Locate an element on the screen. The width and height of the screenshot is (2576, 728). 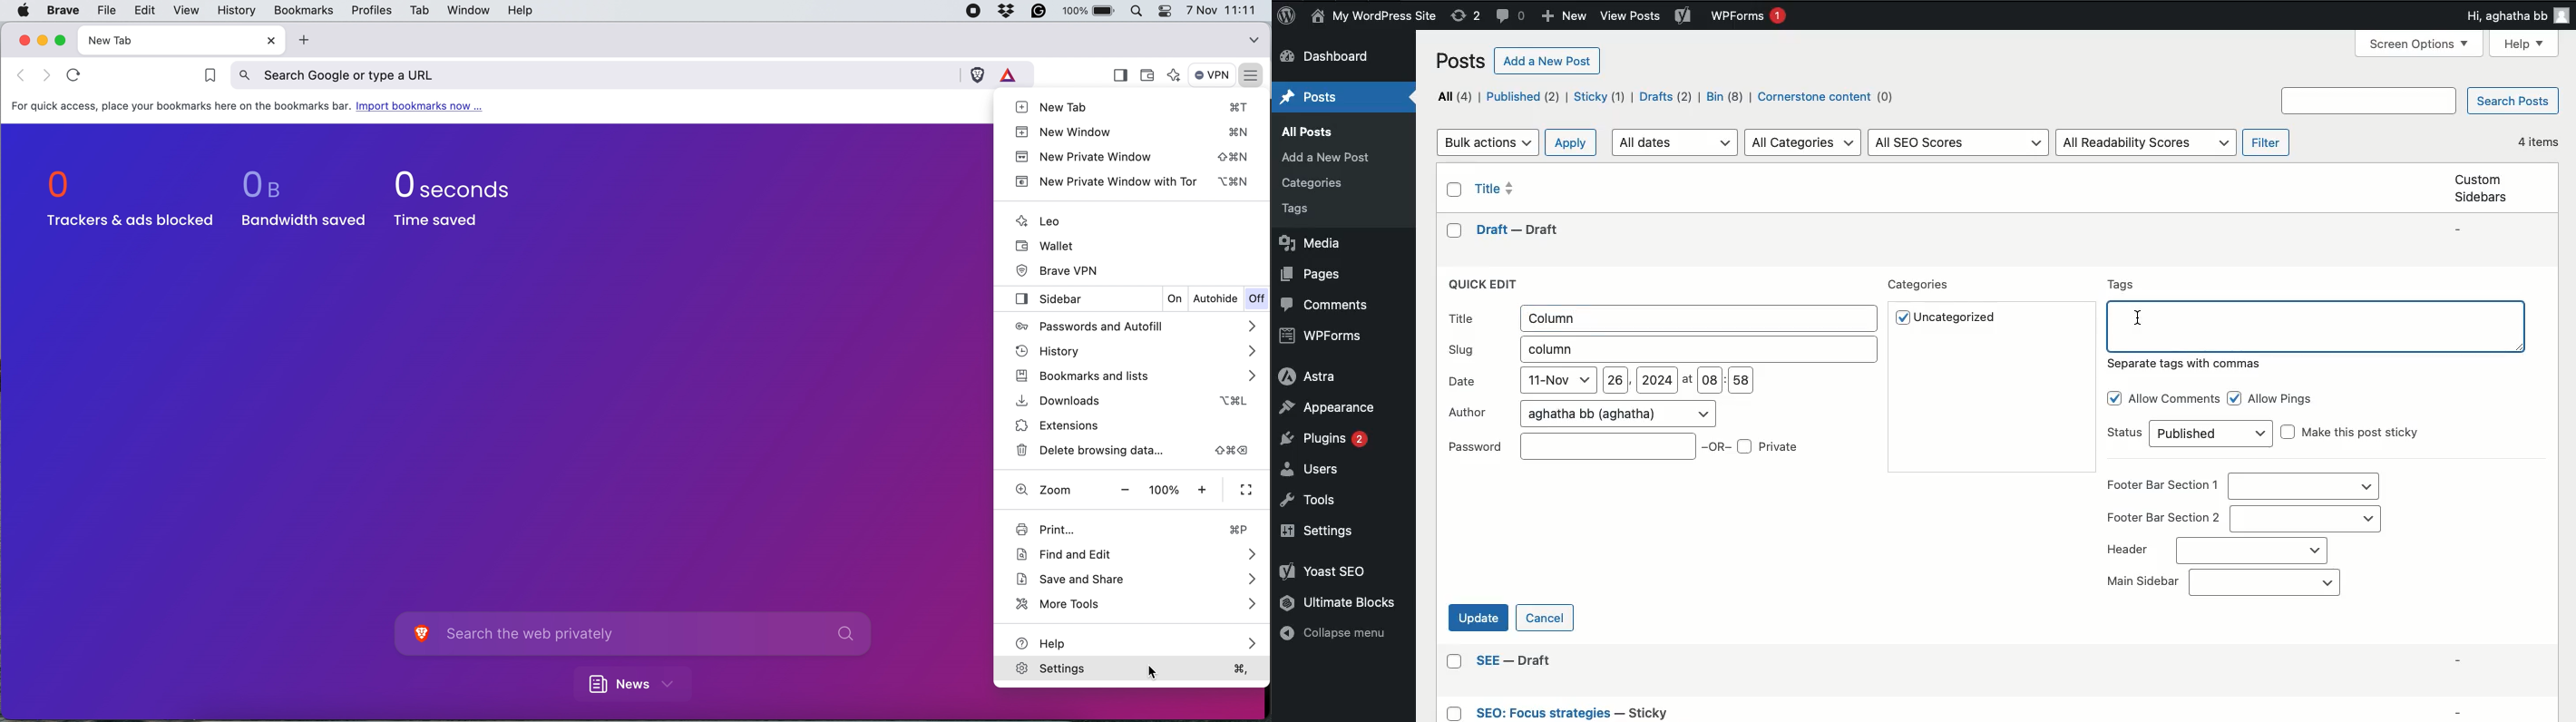
Date is located at coordinates (1477, 381).